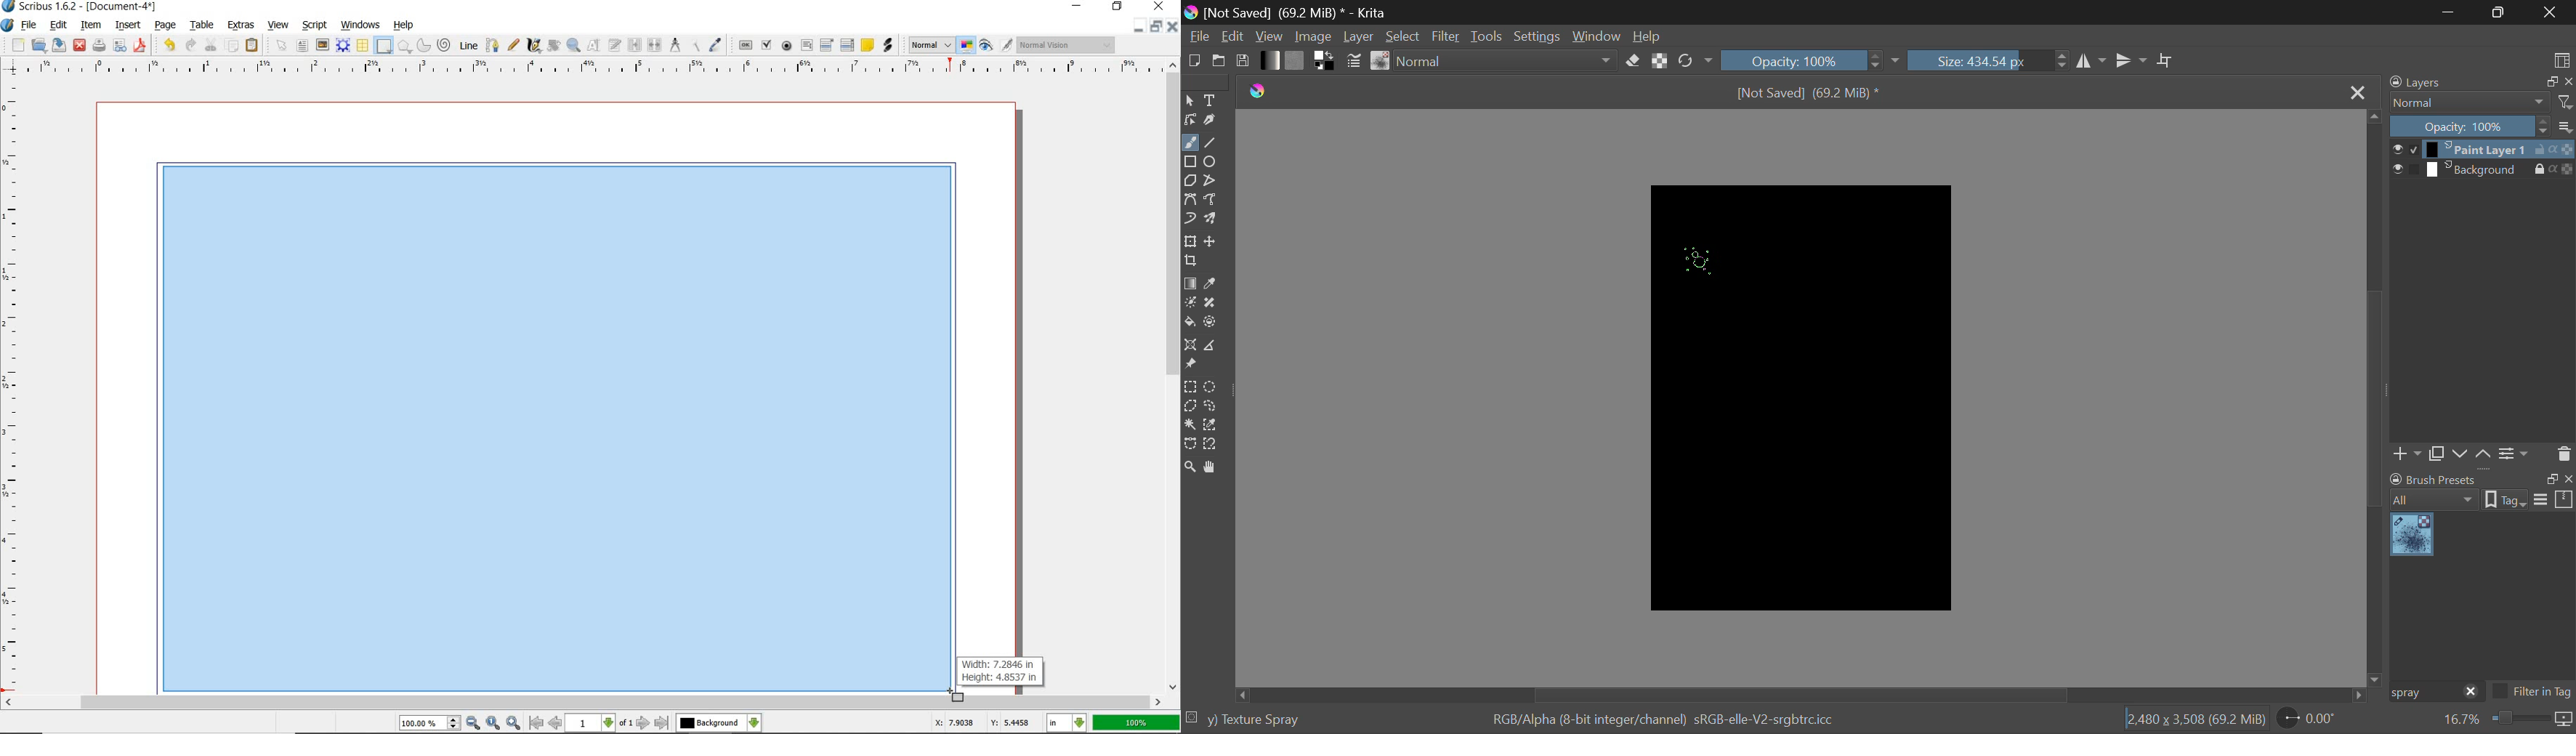 Image resolution: width=2576 pixels, height=756 pixels. I want to click on Freehand Path Tool, so click(1211, 199).